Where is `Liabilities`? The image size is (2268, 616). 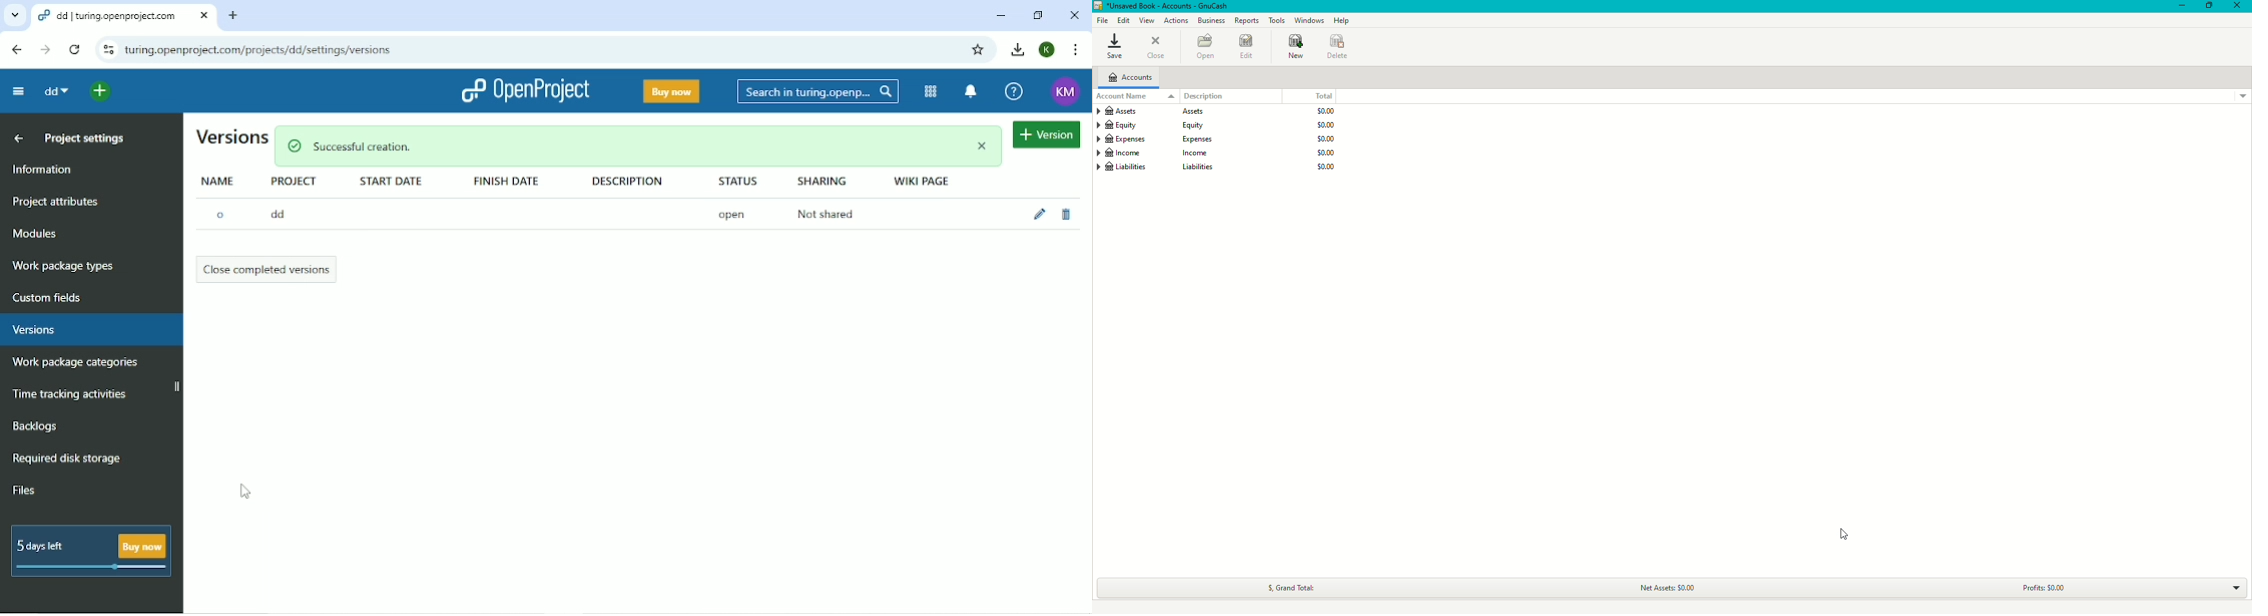 Liabilities is located at coordinates (1218, 169).